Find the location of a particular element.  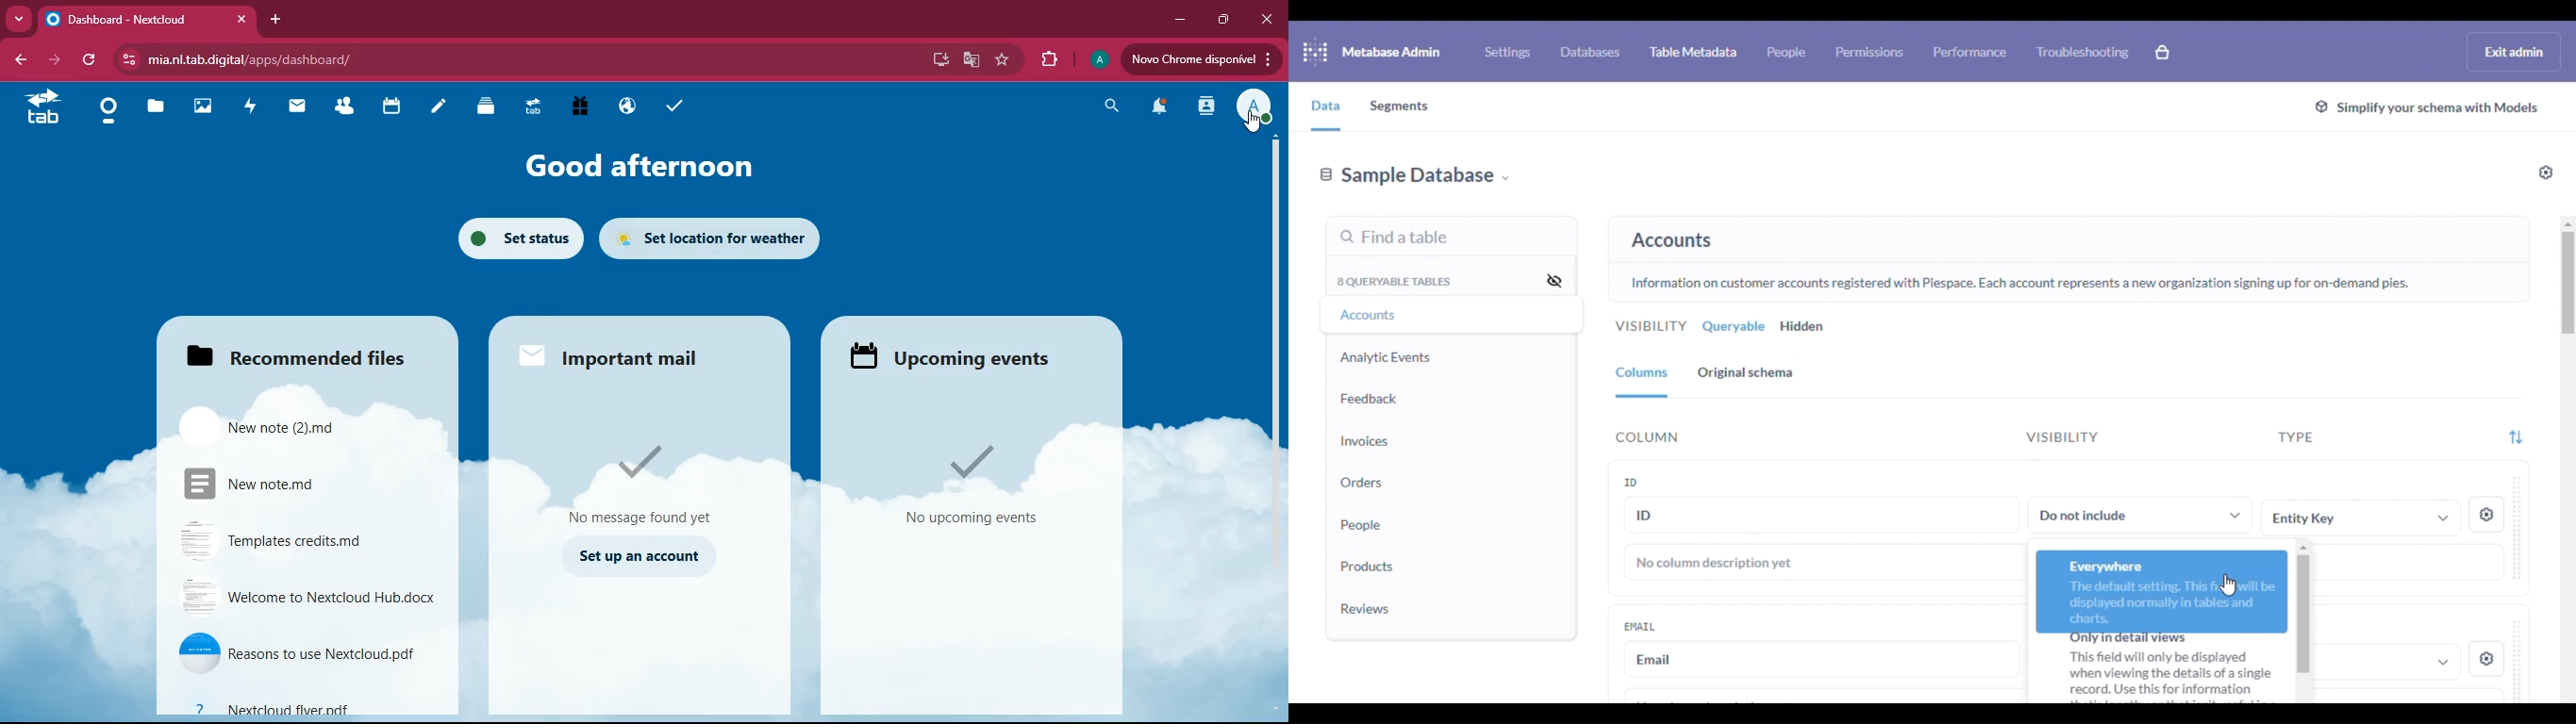

products is located at coordinates (1369, 566).